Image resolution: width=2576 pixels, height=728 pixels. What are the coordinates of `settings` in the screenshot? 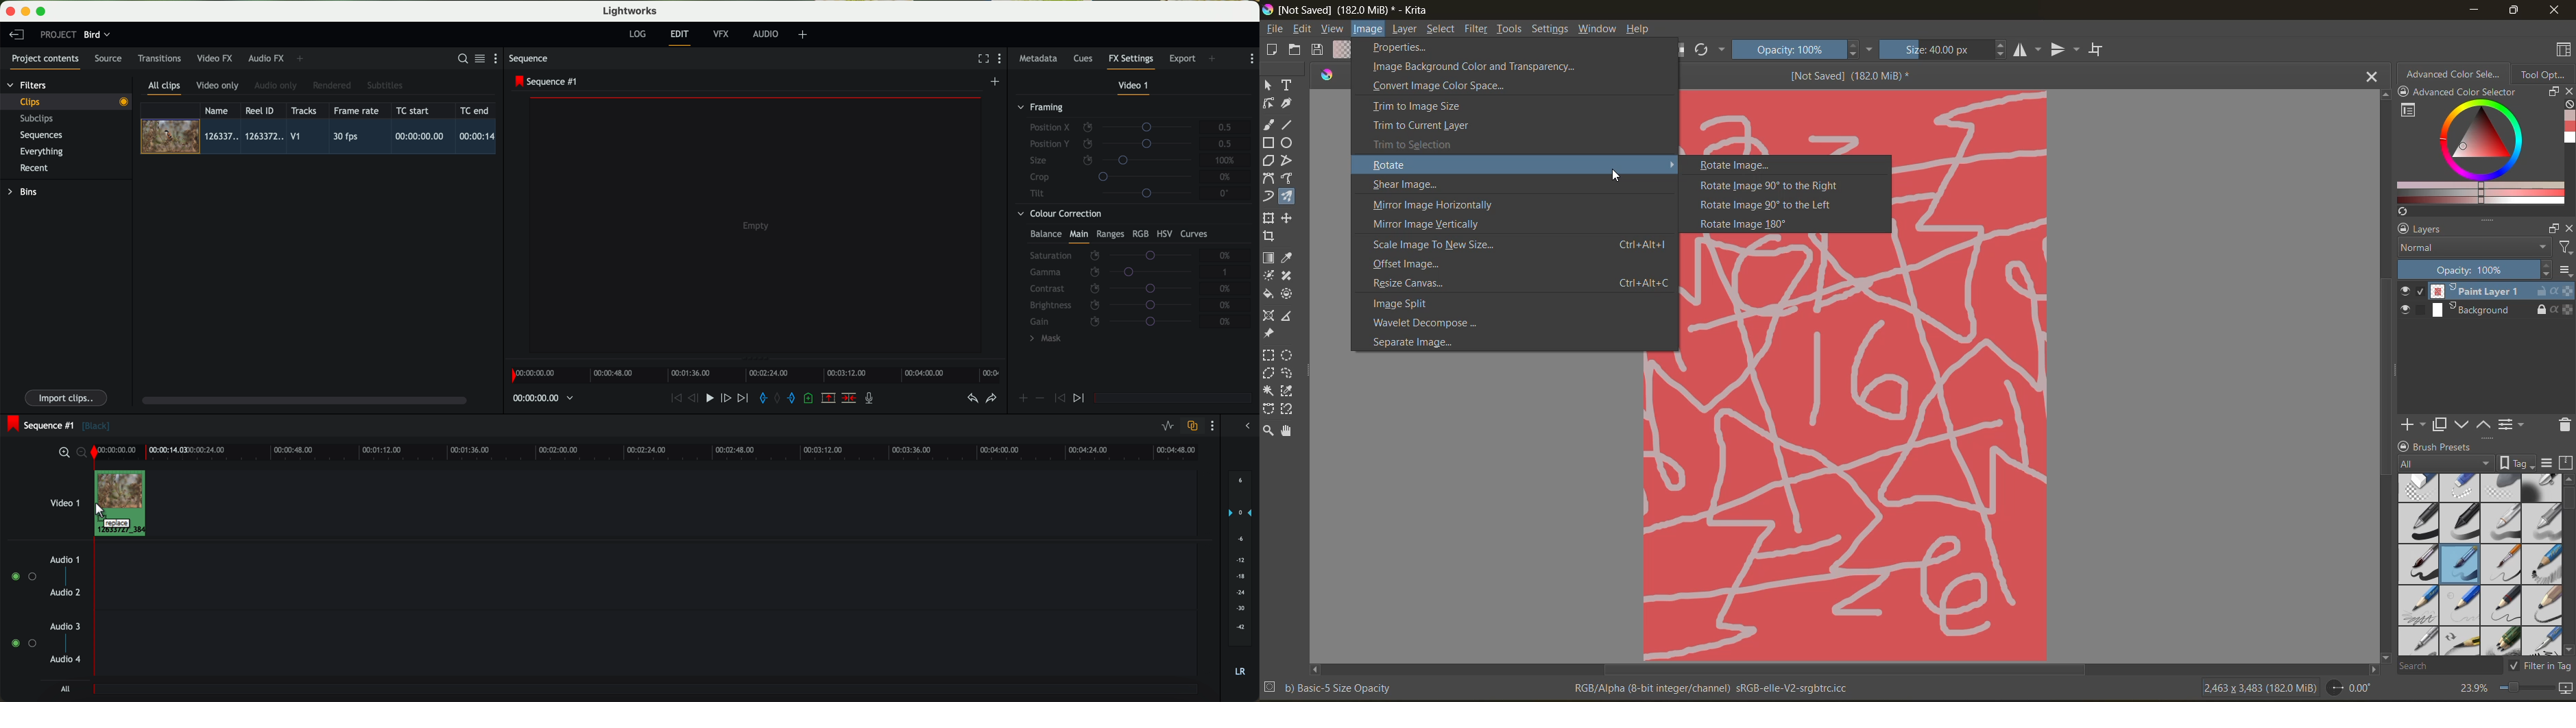 It's located at (1550, 29).